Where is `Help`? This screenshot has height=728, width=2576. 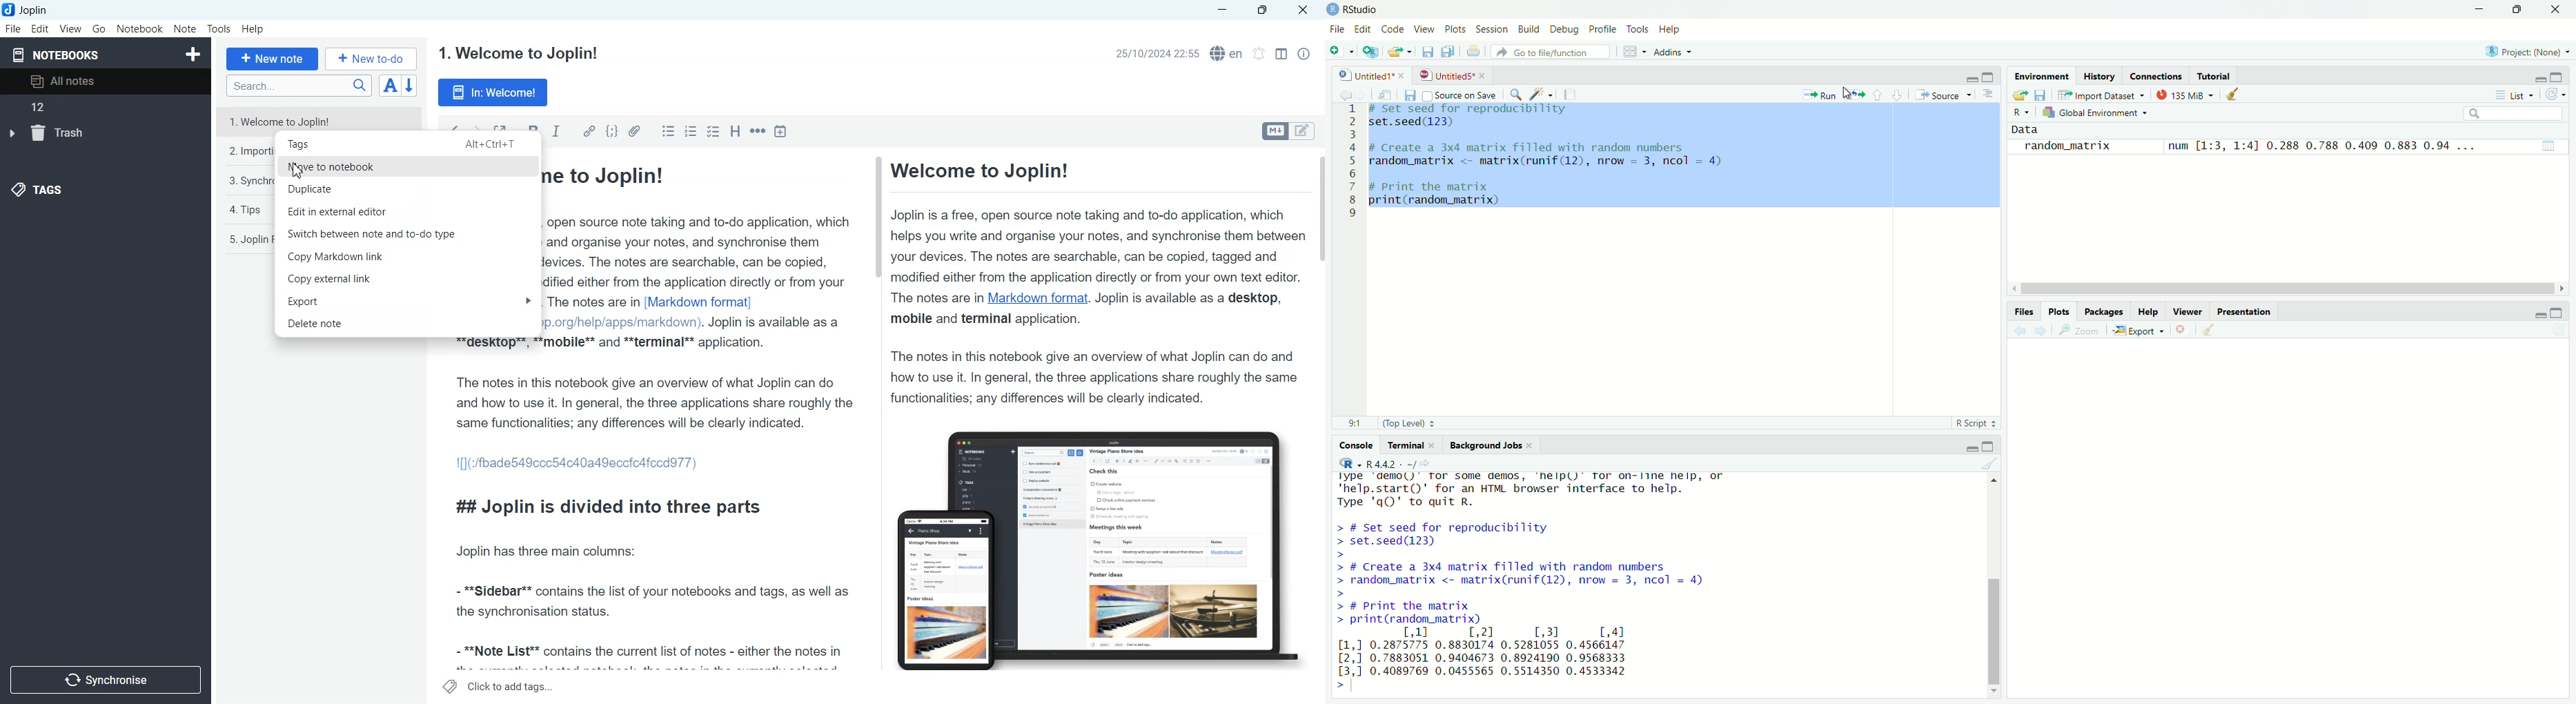
Help is located at coordinates (2150, 310).